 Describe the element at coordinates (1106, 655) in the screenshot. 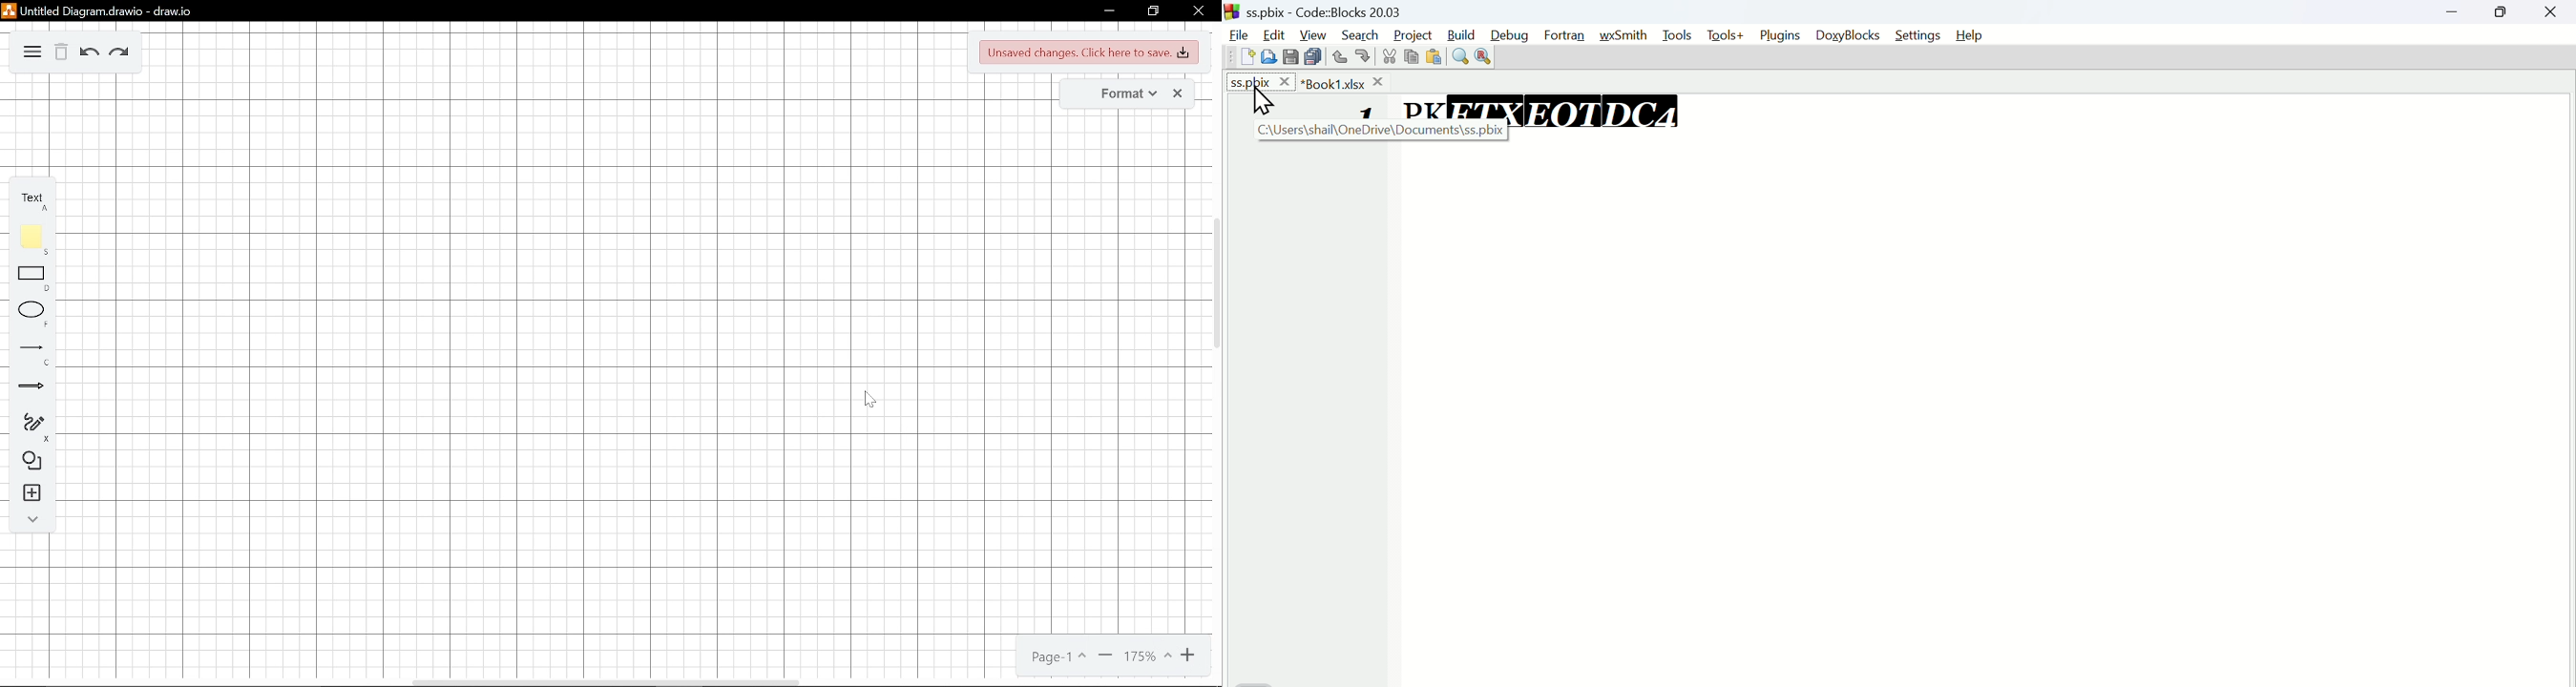

I see `zoom out` at that location.